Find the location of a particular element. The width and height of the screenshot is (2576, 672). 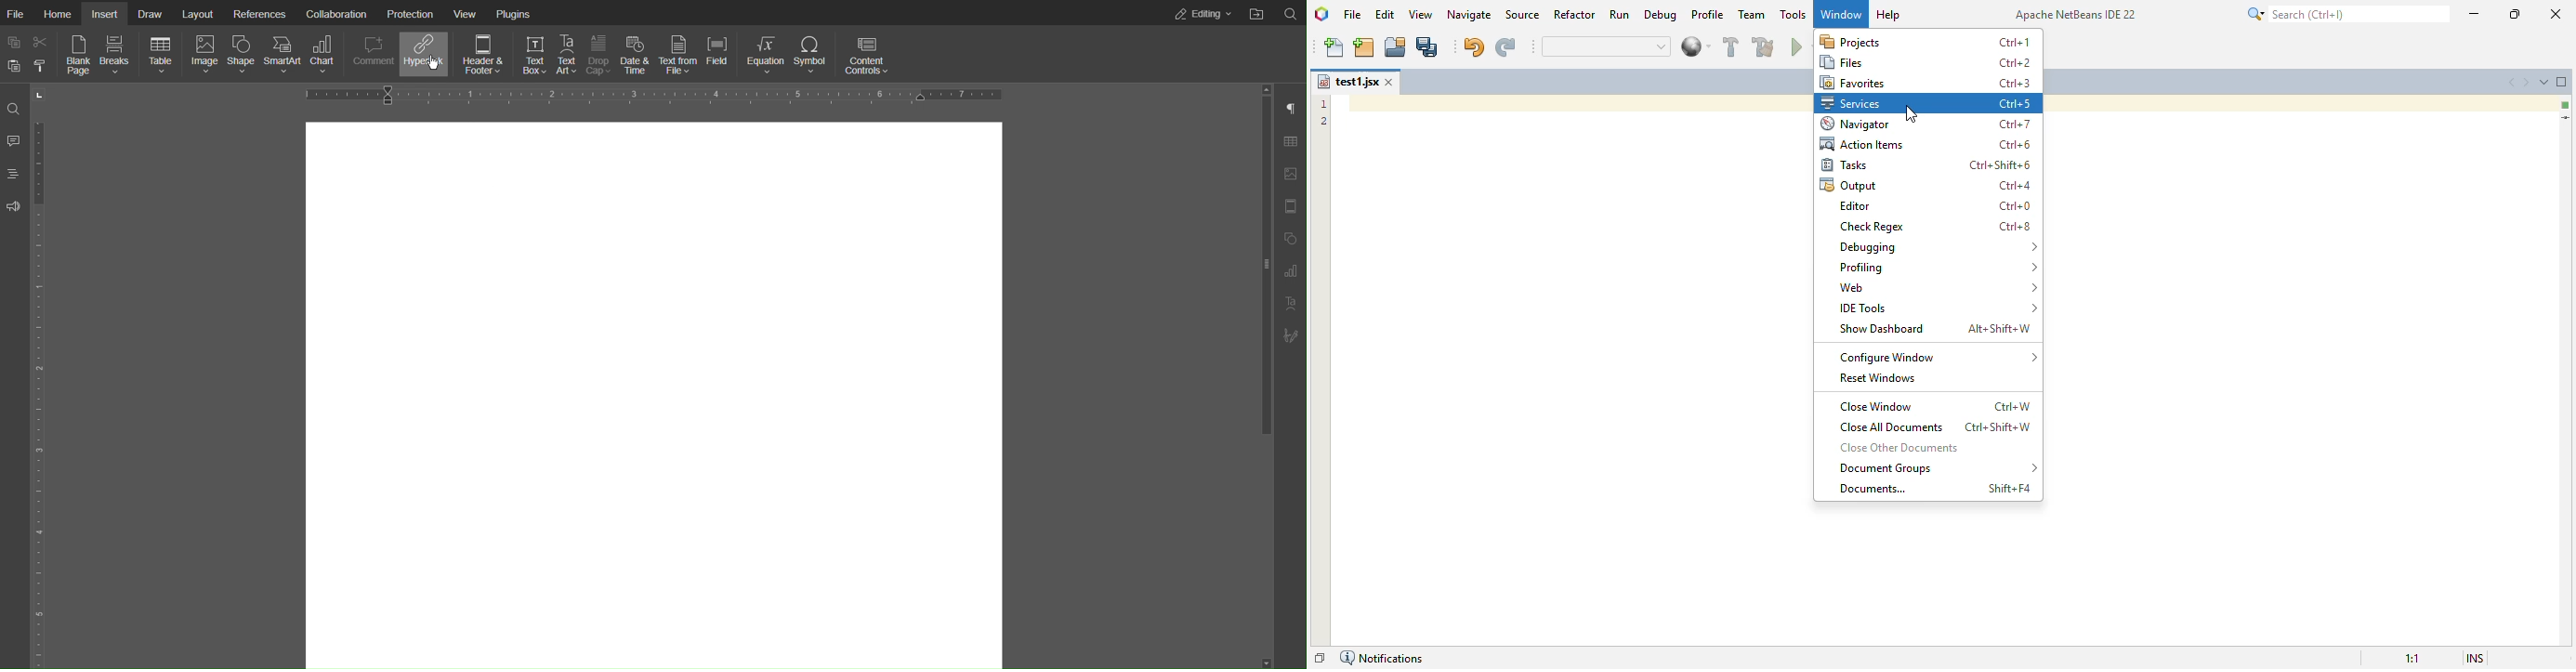

team is located at coordinates (1752, 14).